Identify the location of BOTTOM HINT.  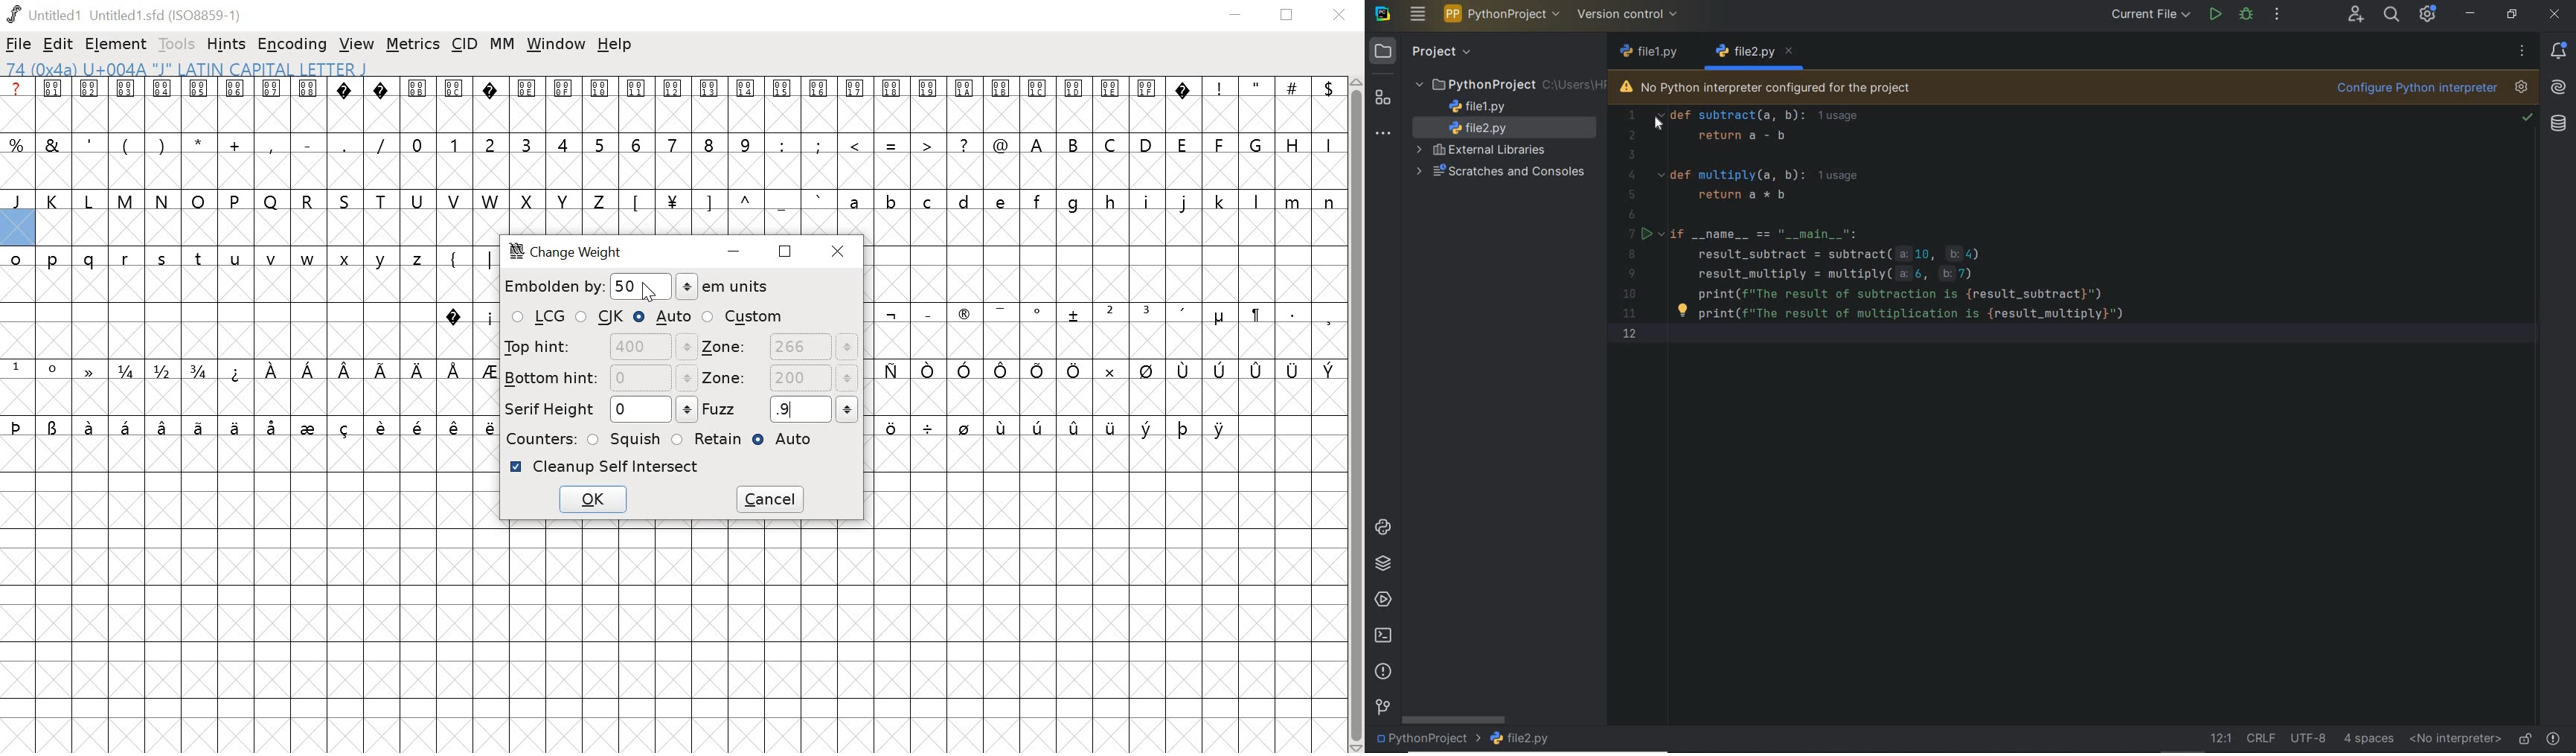
(600, 377).